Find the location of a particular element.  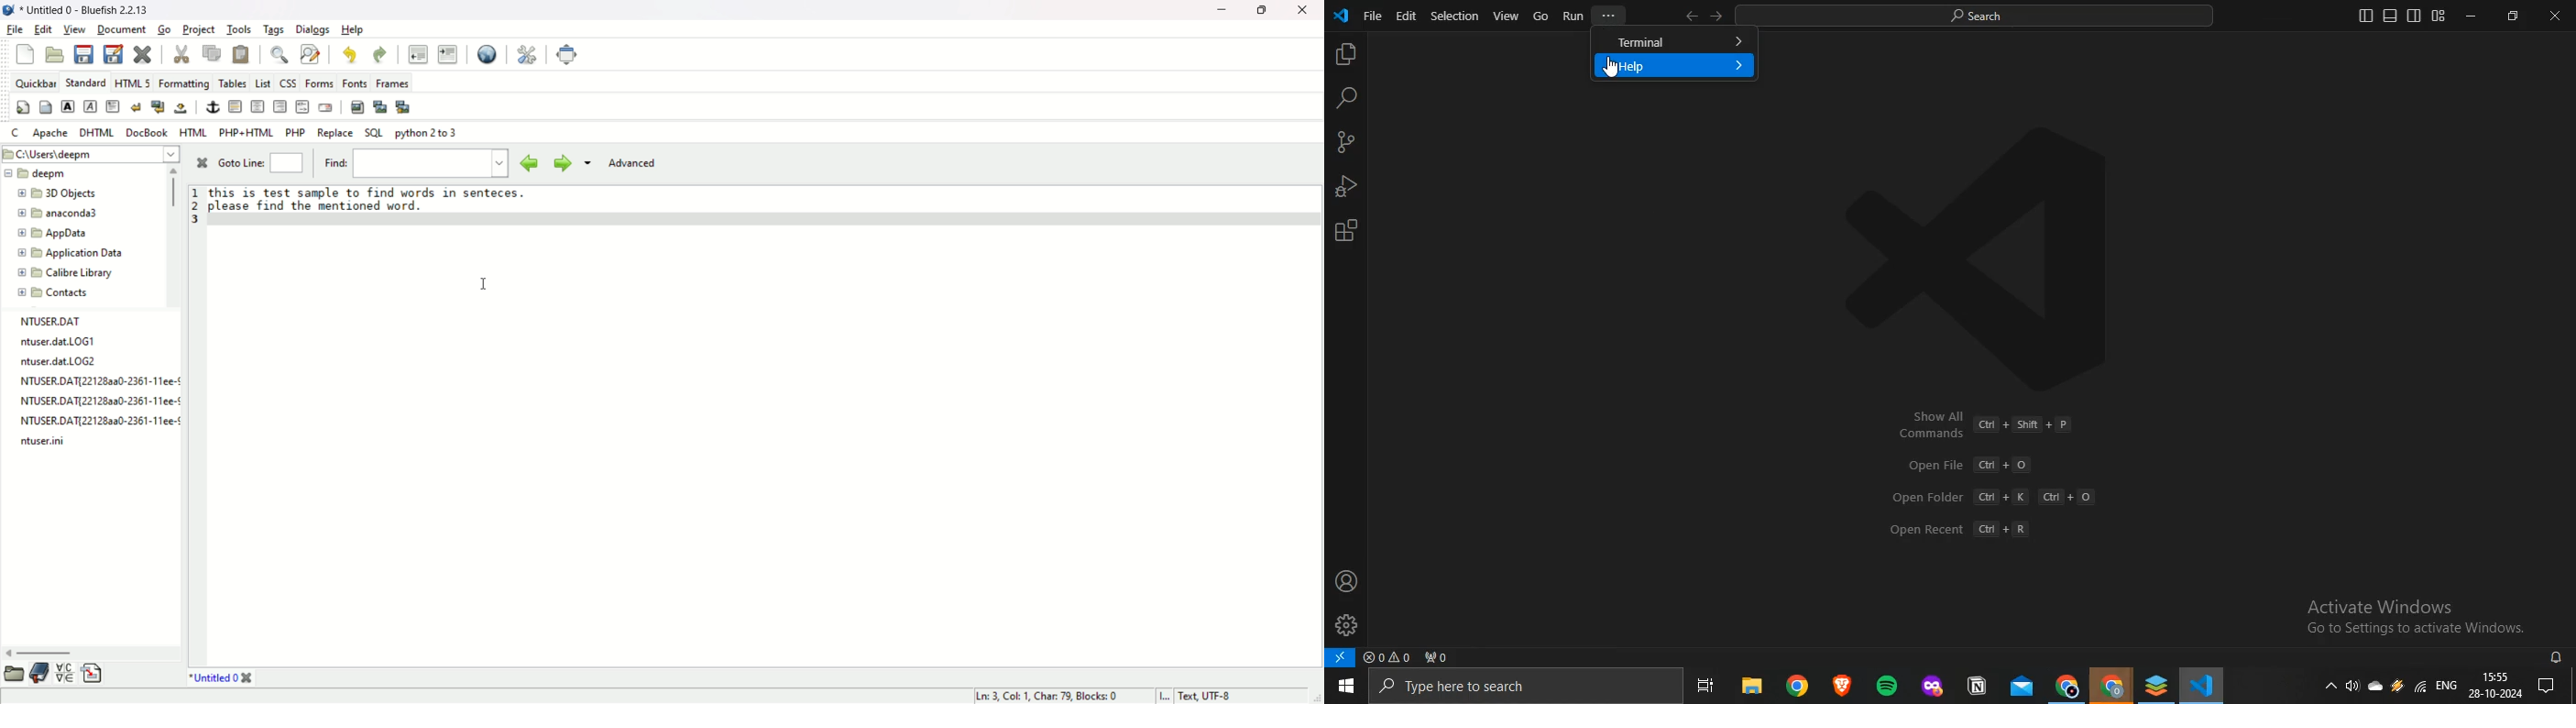

project is located at coordinates (199, 28).